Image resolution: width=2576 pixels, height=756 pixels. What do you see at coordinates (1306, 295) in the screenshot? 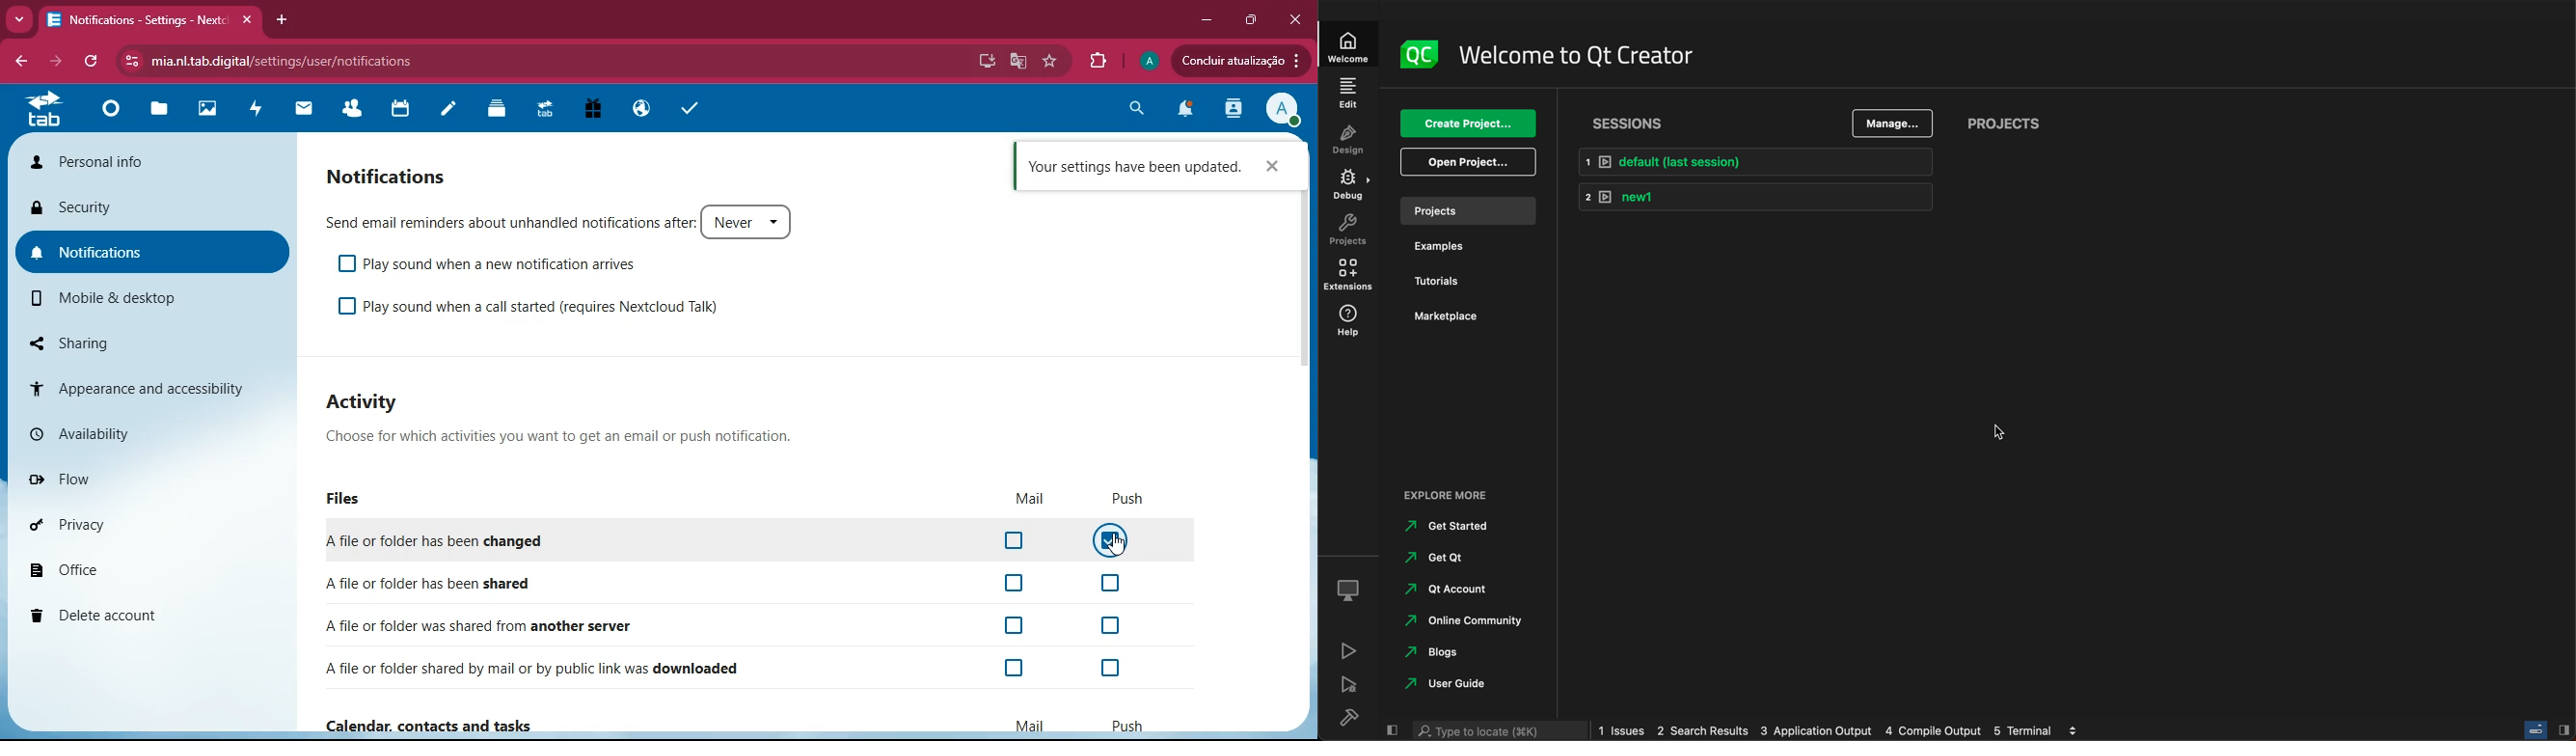
I see `scrollbar` at bounding box center [1306, 295].